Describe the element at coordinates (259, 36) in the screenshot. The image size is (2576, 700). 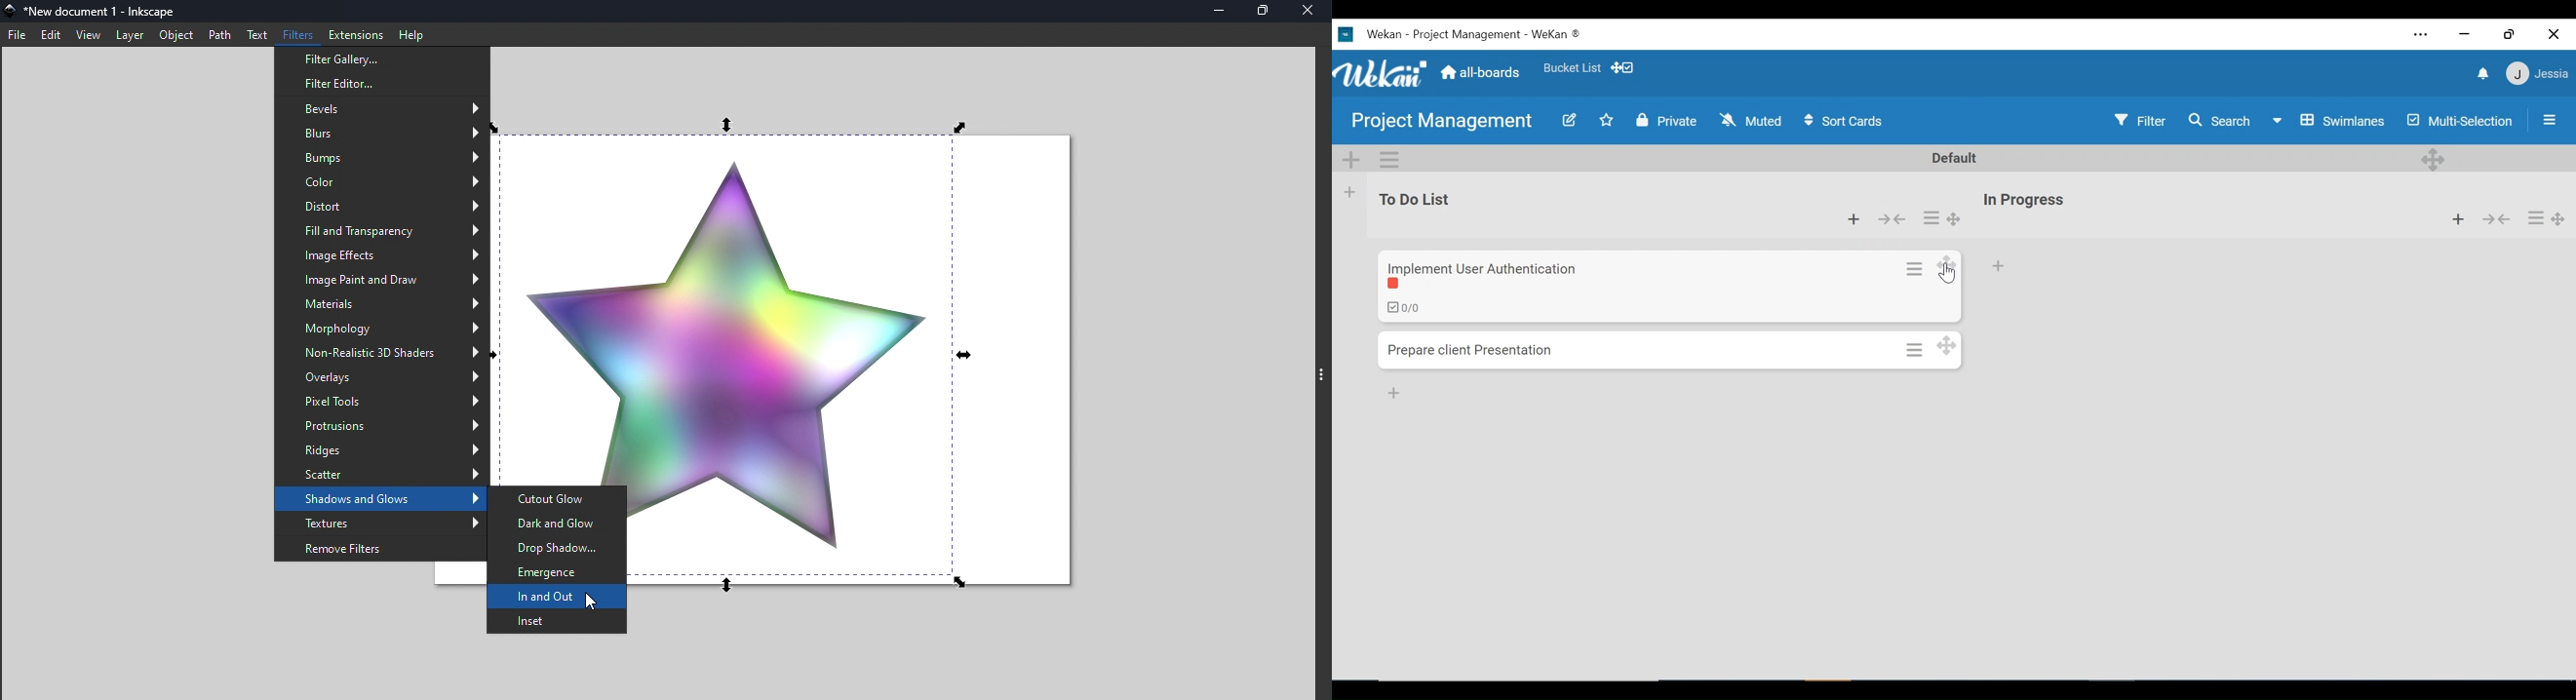
I see `Text` at that location.